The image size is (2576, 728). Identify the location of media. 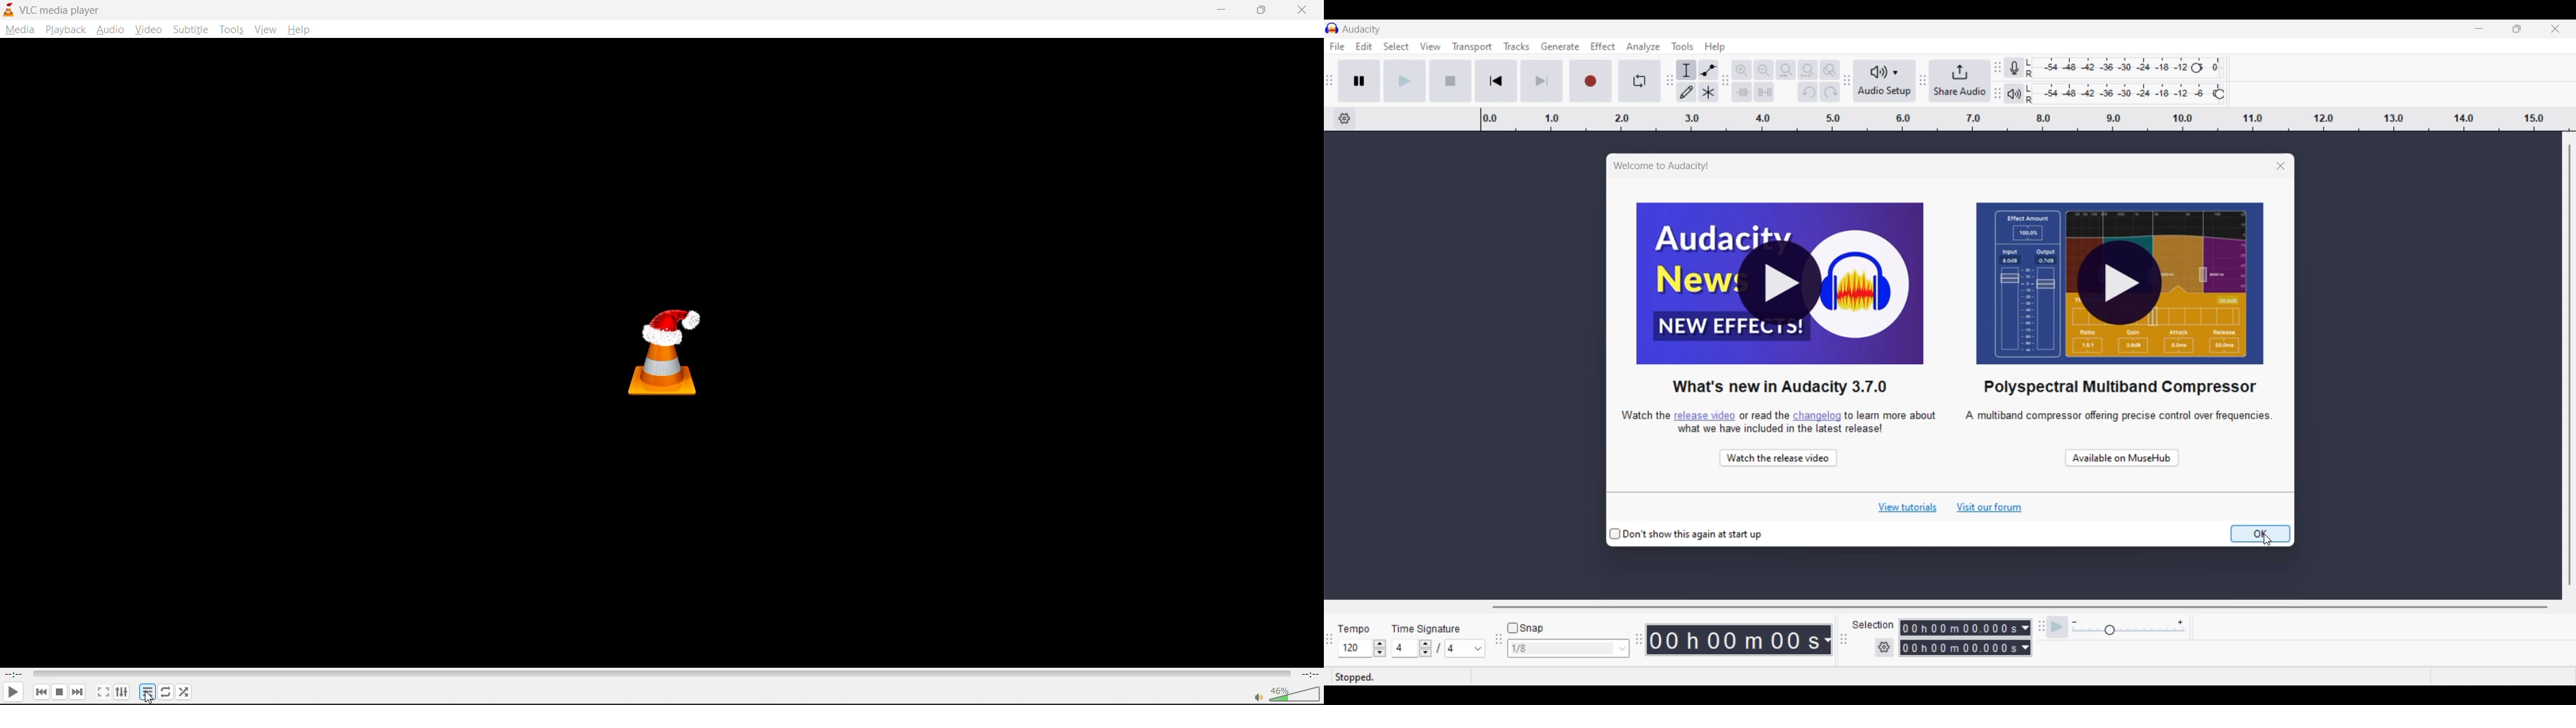
(20, 28).